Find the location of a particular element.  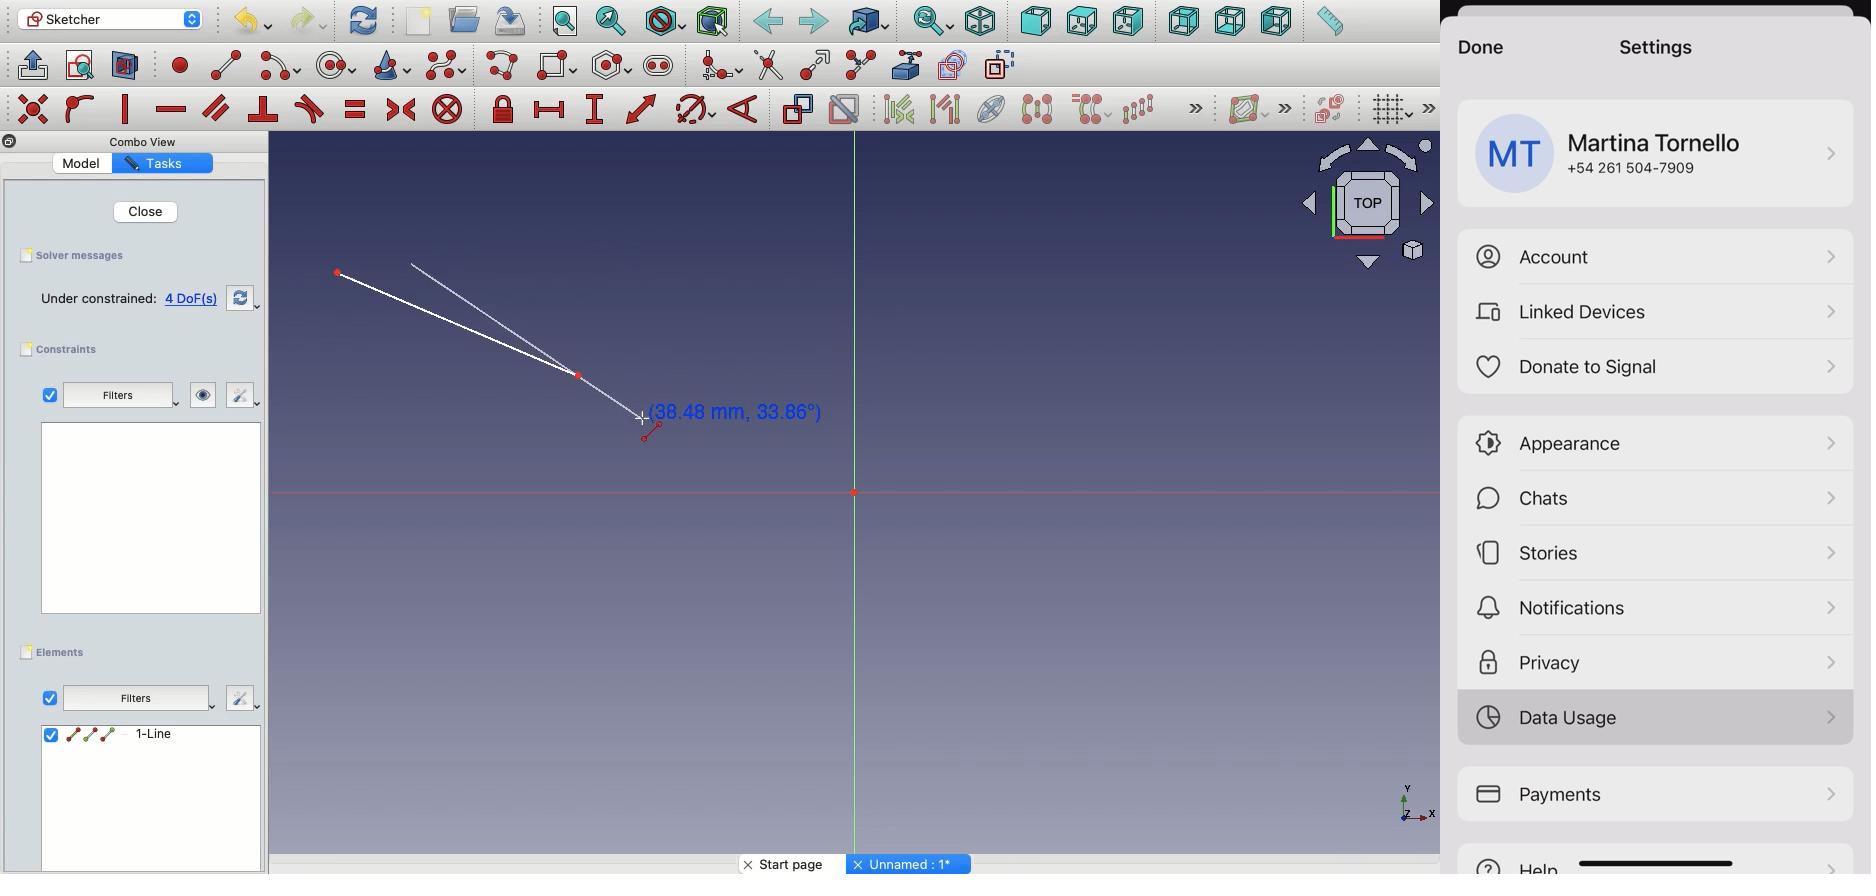

Save is located at coordinates (83, 257).